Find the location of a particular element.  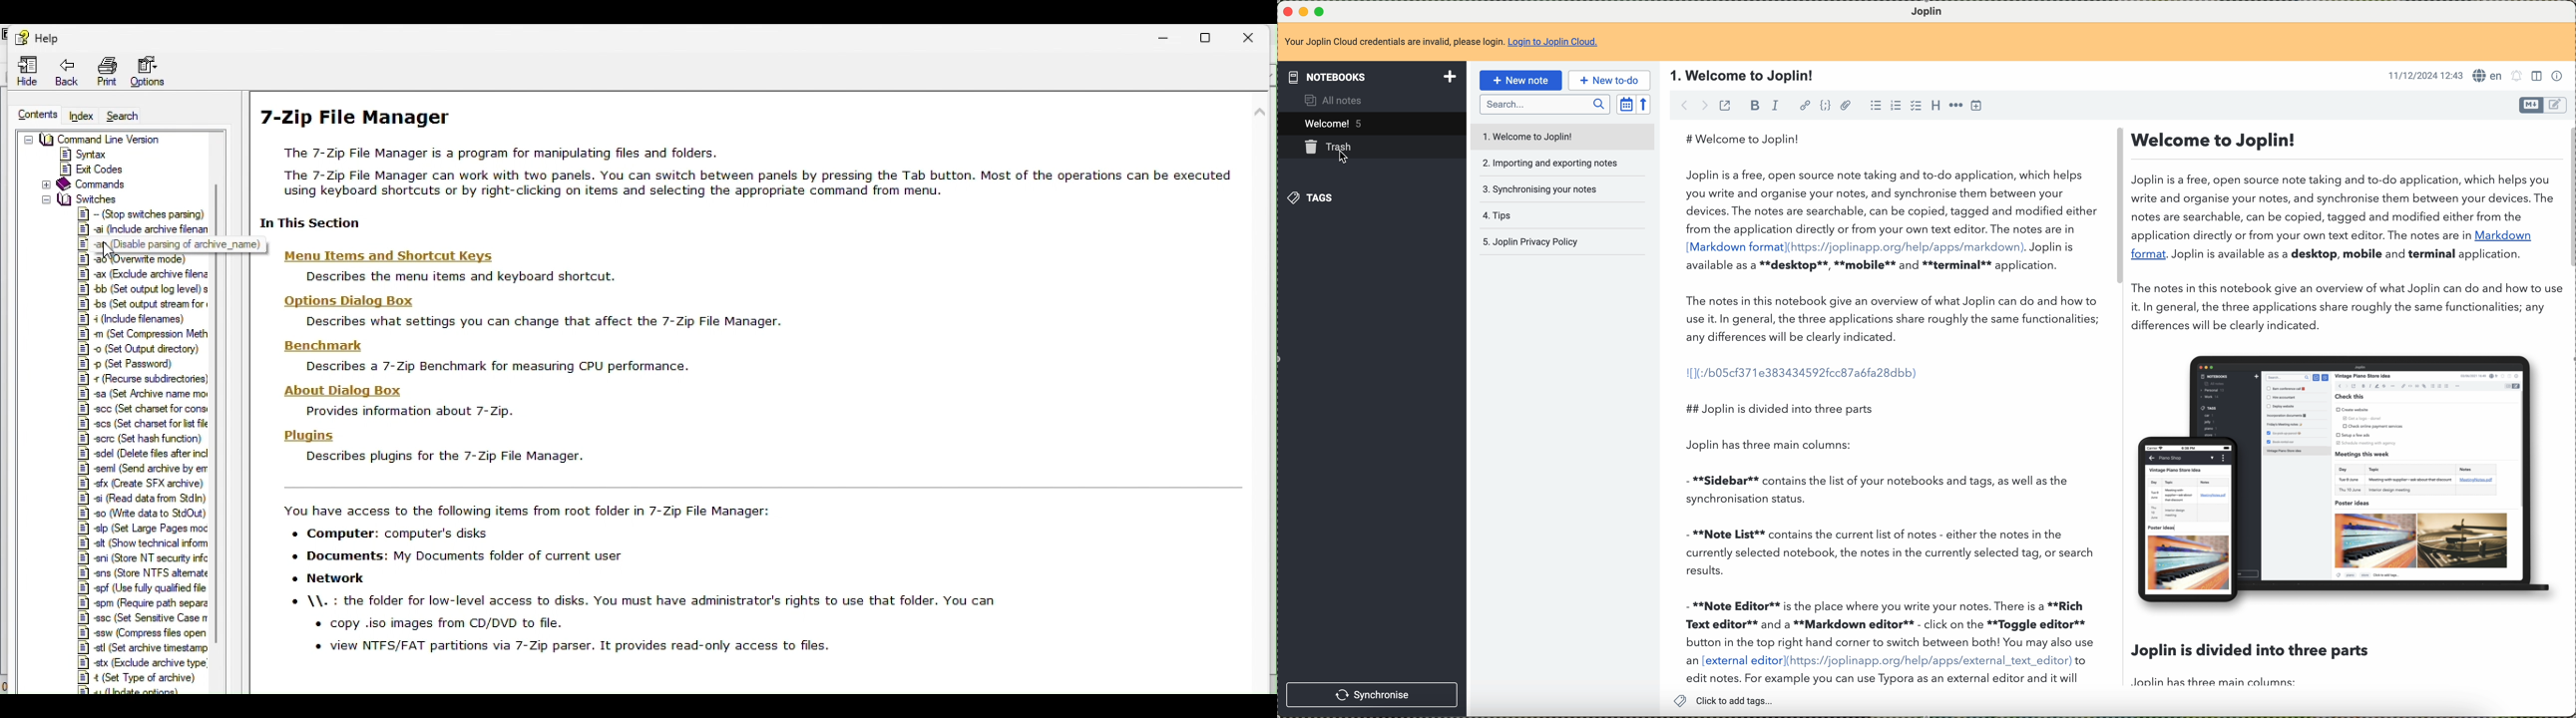

welcome to joplin is located at coordinates (1532, 134).